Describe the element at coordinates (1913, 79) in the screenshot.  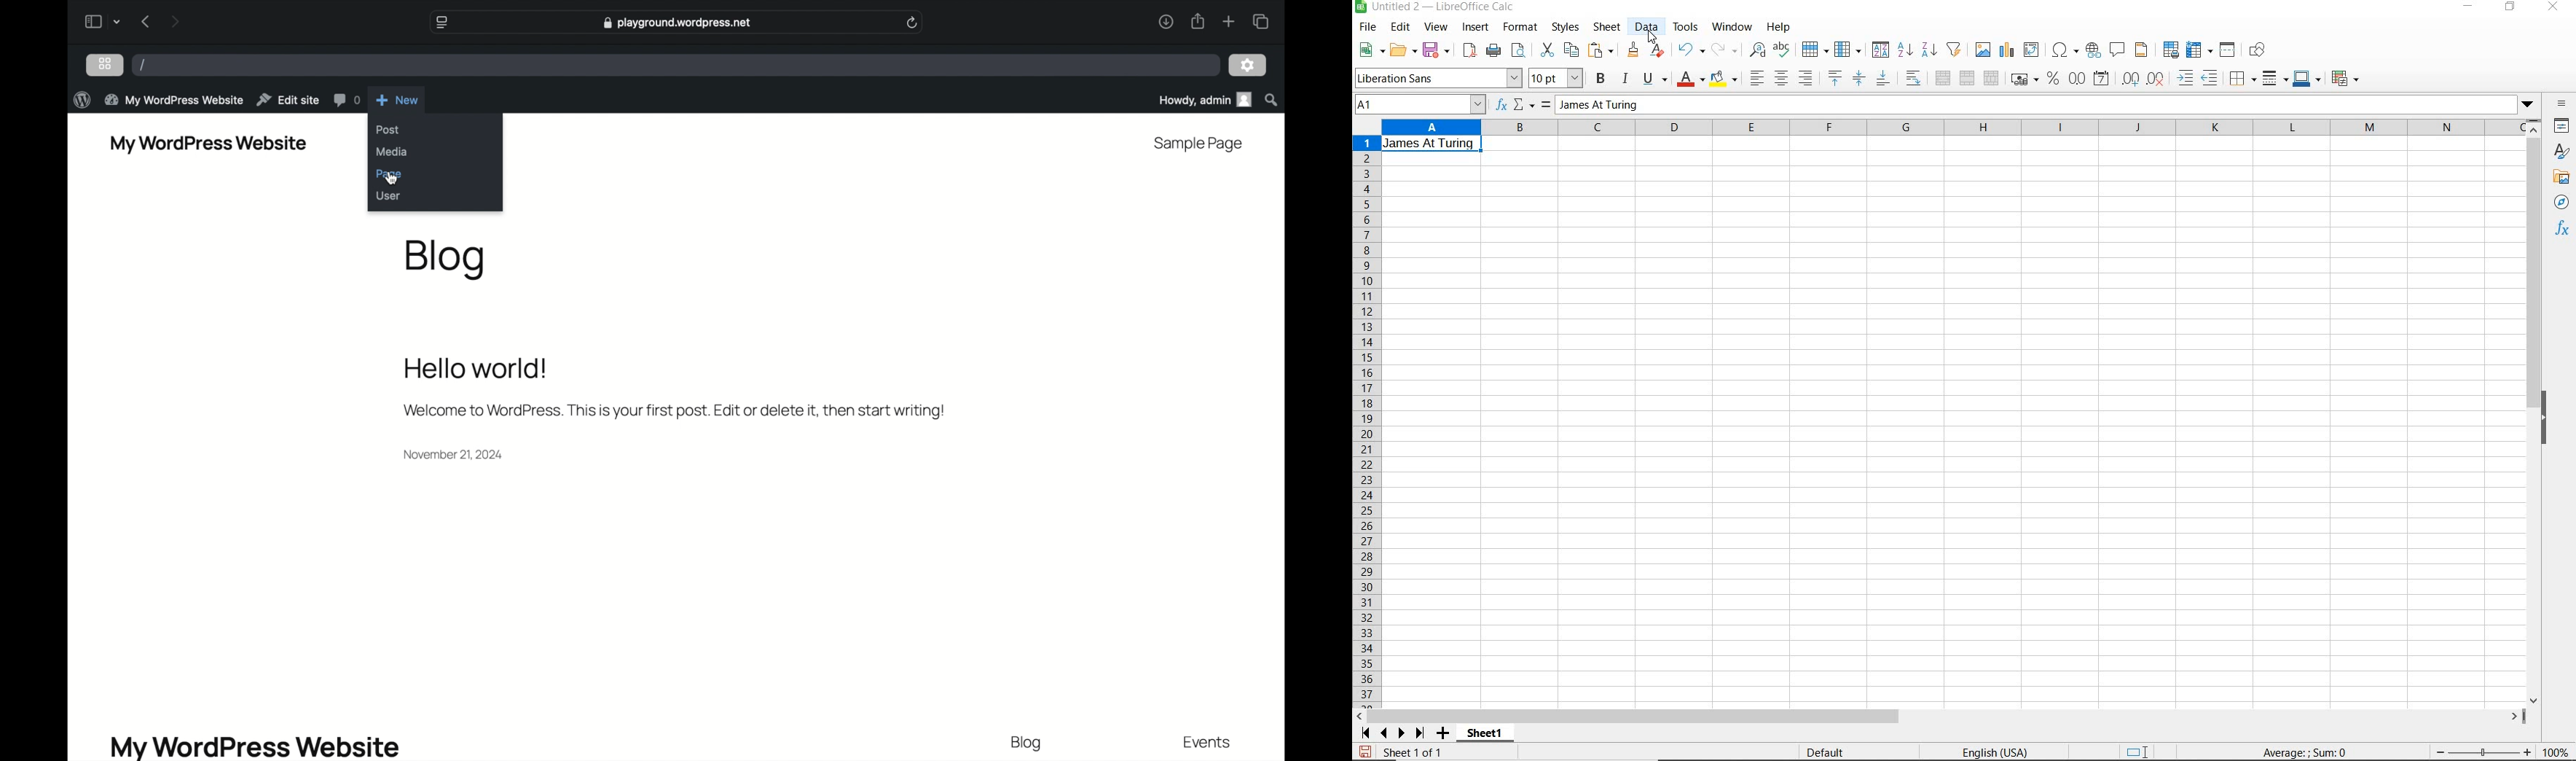
I see `wrap text` at that location.